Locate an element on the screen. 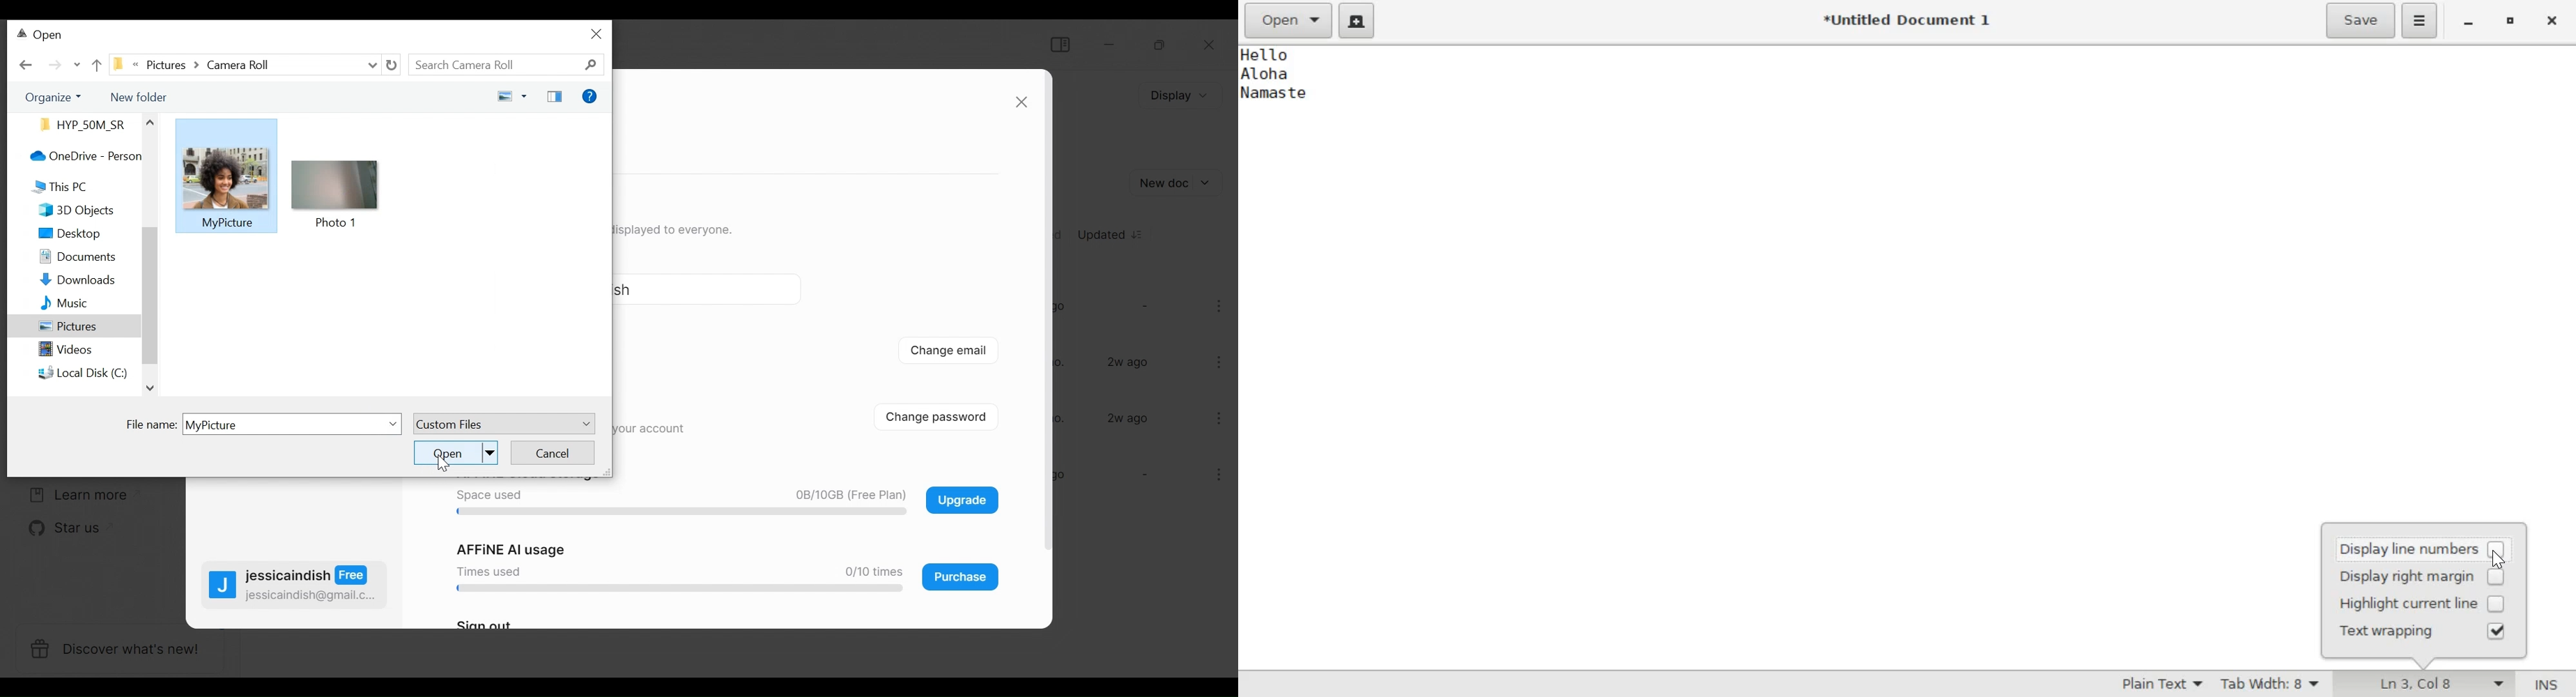  more options is located at coordinates (1217, 418).